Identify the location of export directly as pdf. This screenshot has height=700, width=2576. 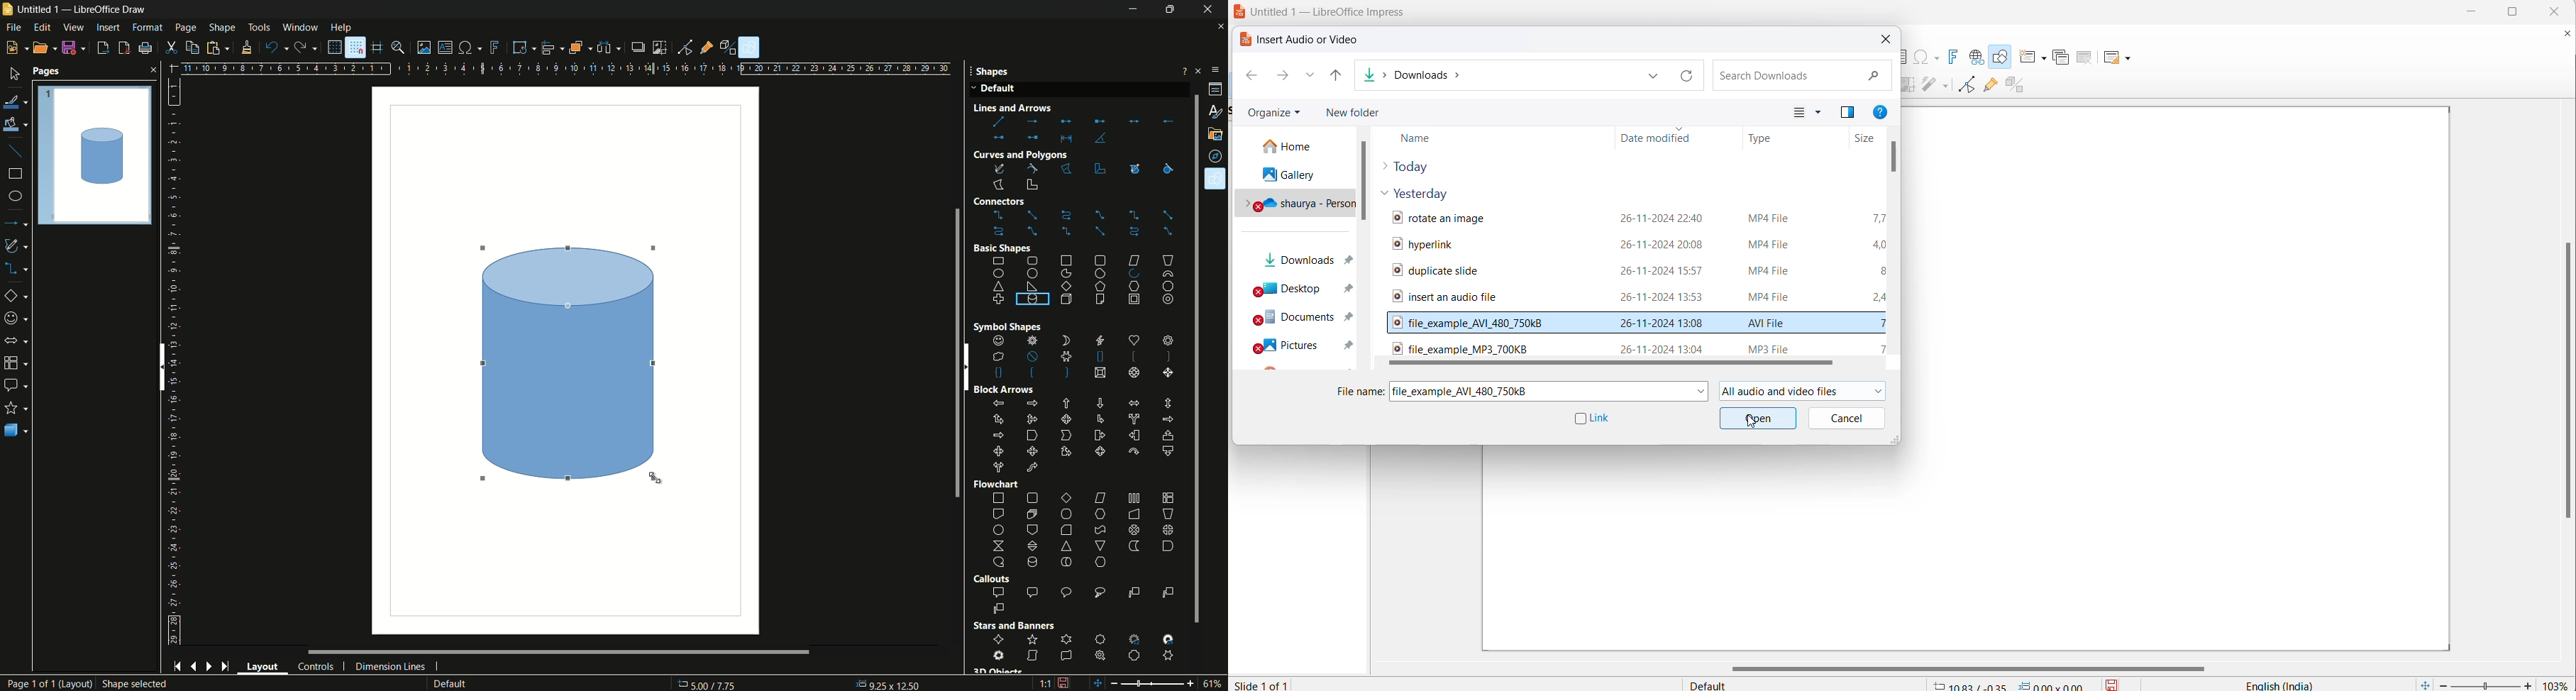
(124, 47).